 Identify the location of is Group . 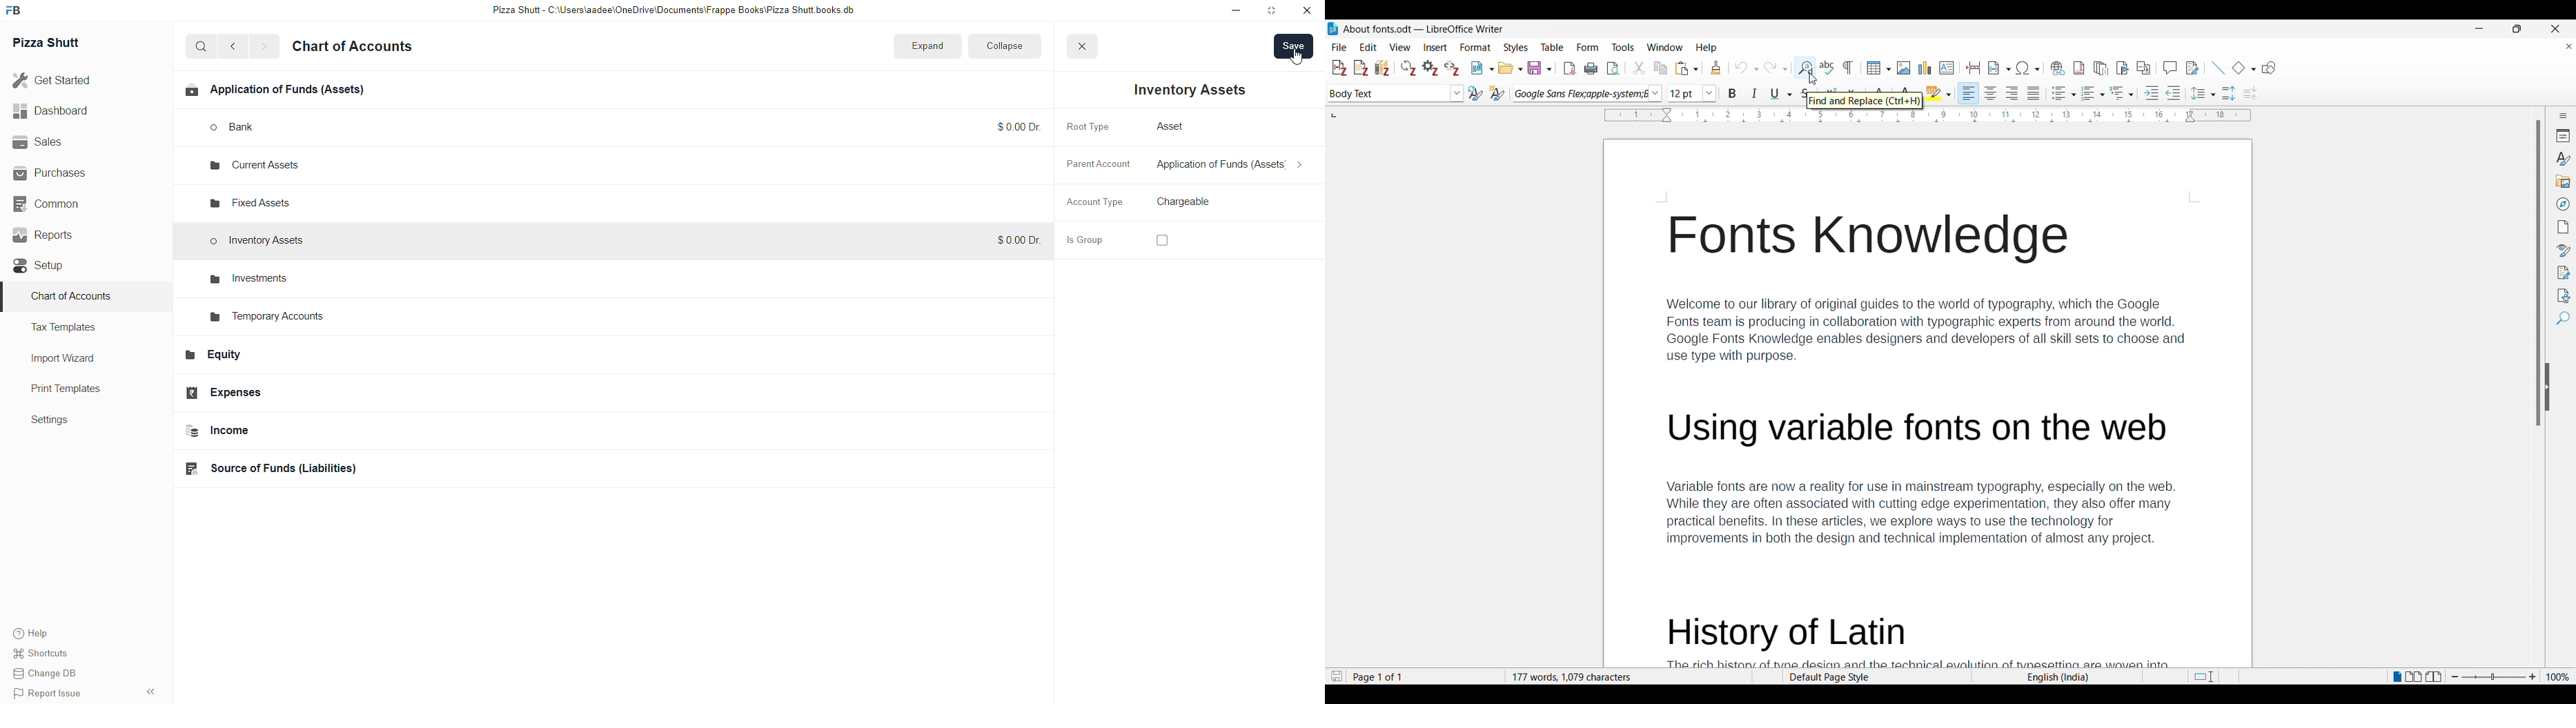
(1090, 242).